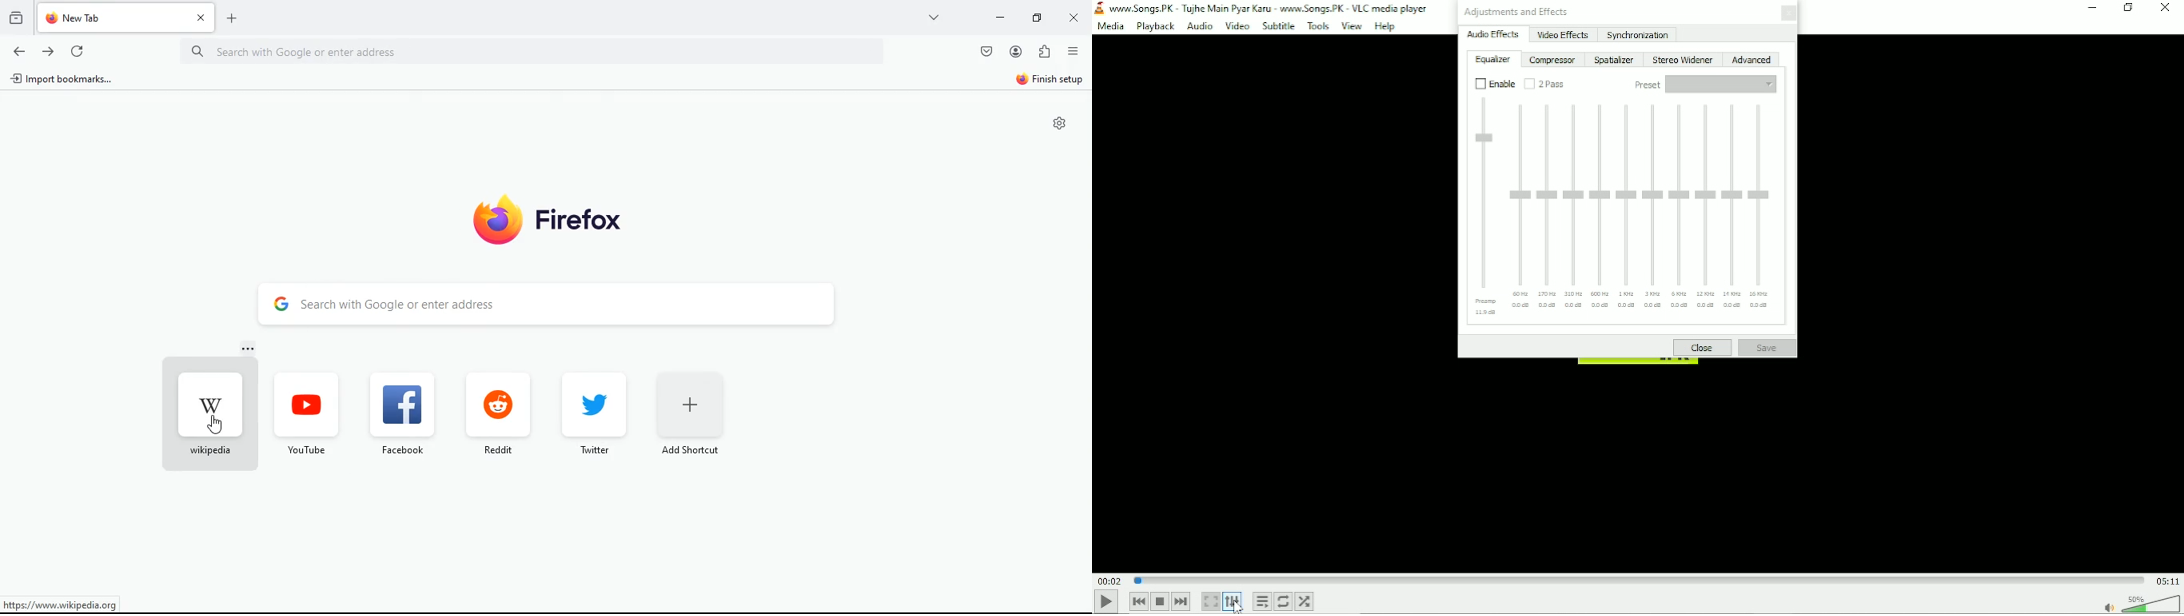  I want to click on Total duration, so click(2168, 581).